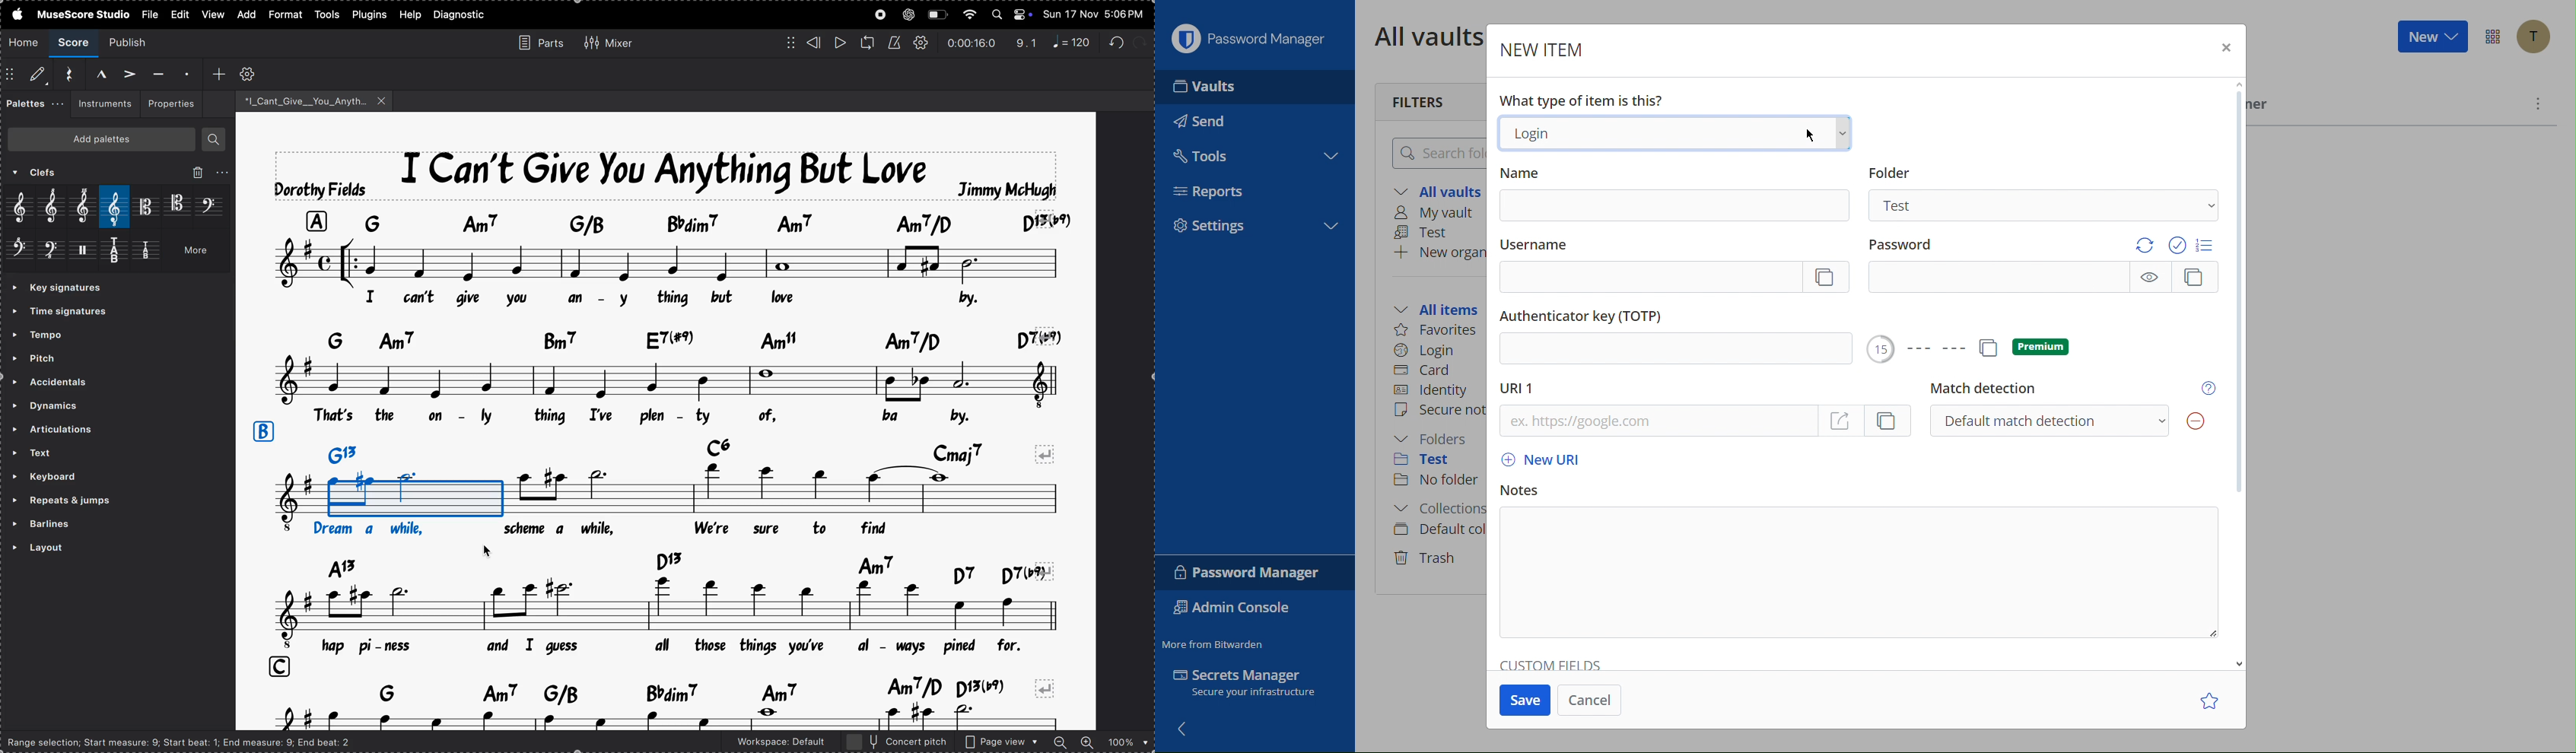 The image size is (2576, 756). I want to click on apple widgtes, so click(1012, 14).